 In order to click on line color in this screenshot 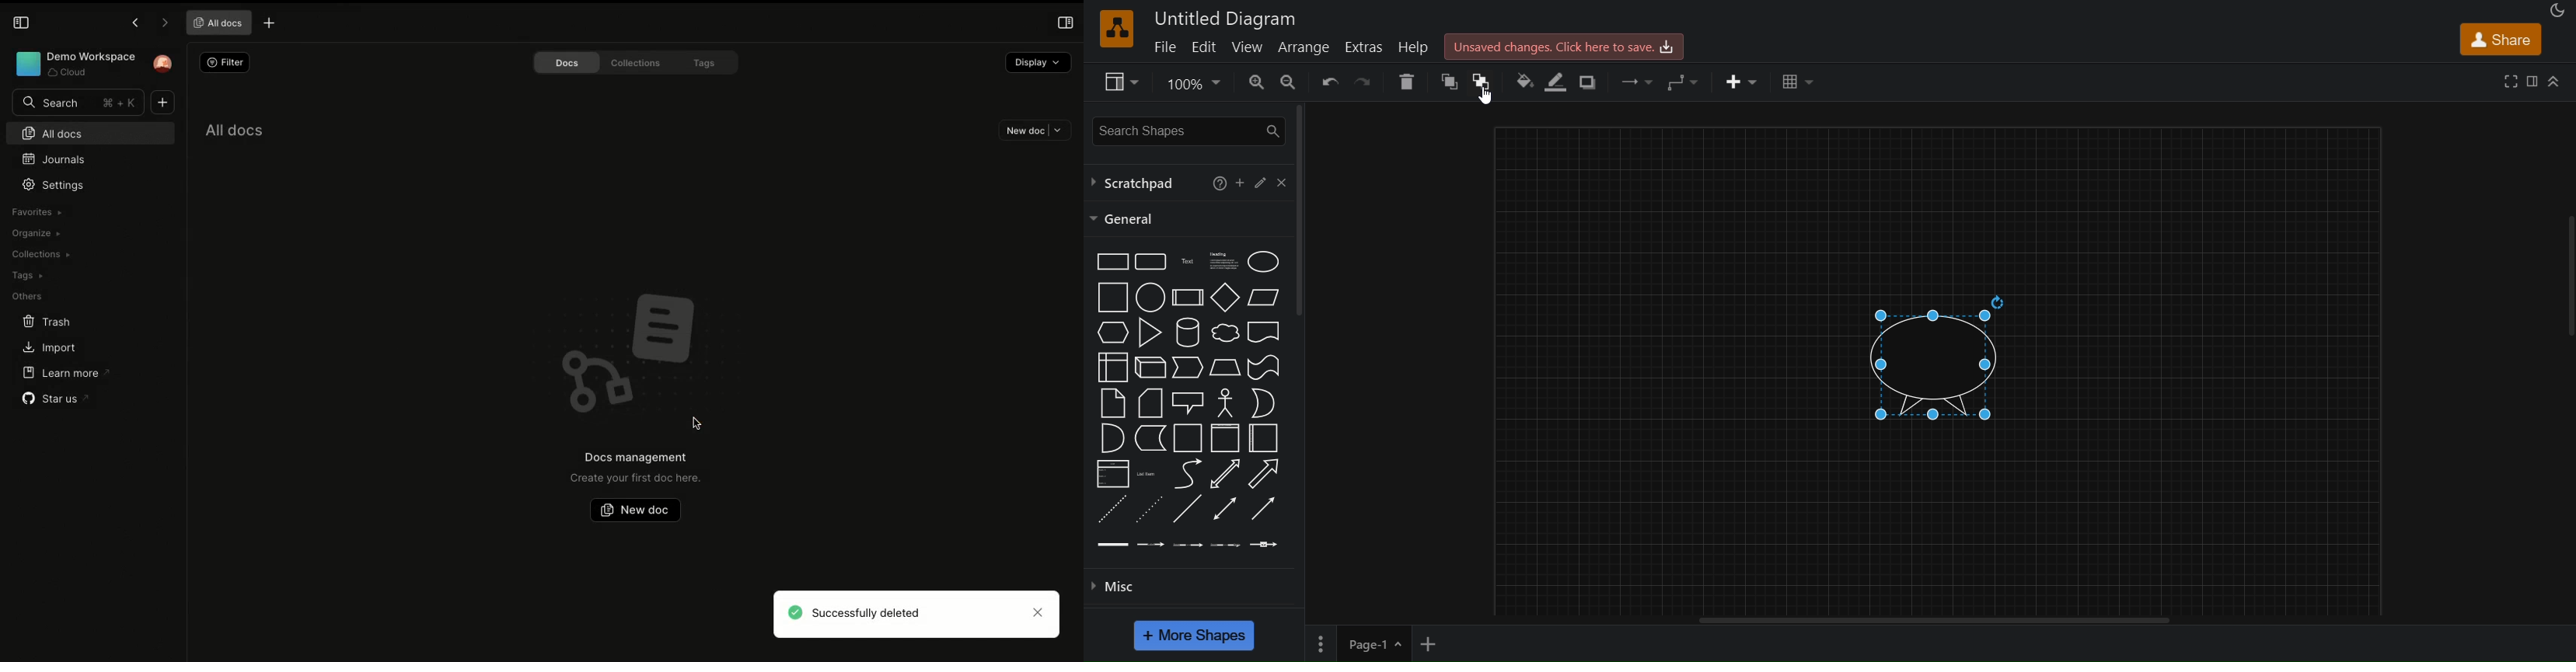, I will do `click(1553, 82)`.